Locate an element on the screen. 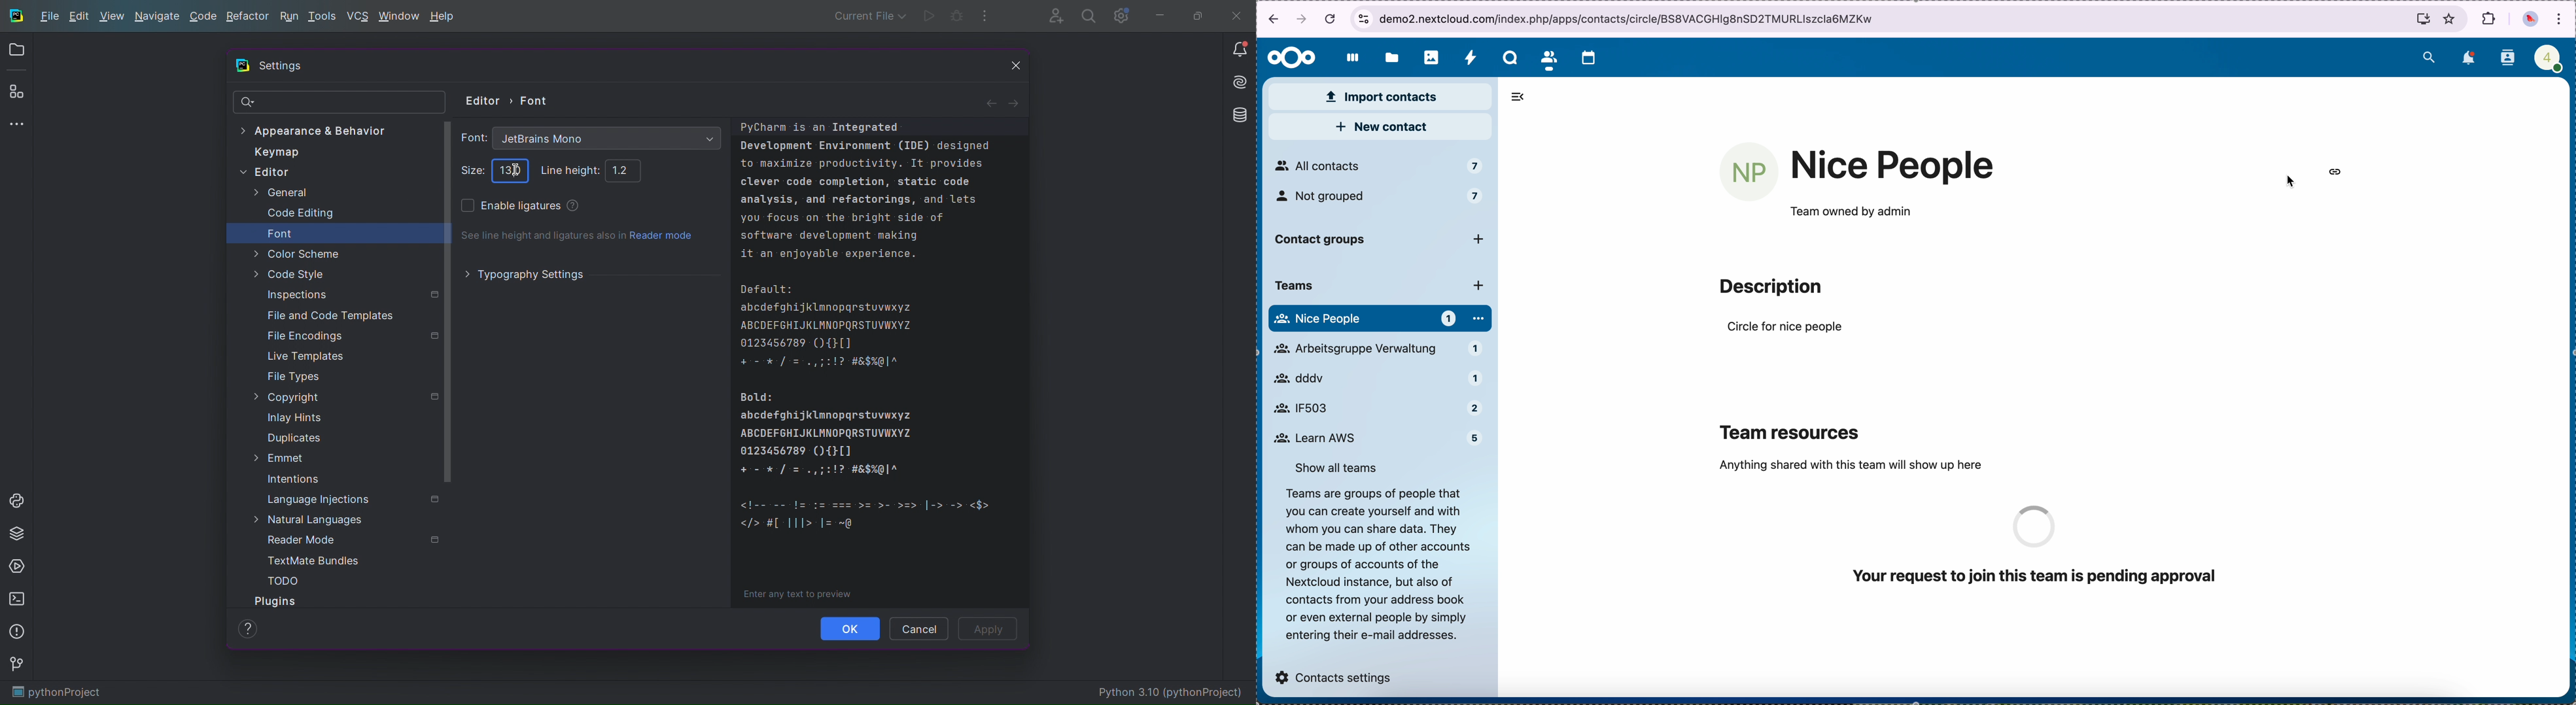  Minimize  is located at coordinates (1159, 16).